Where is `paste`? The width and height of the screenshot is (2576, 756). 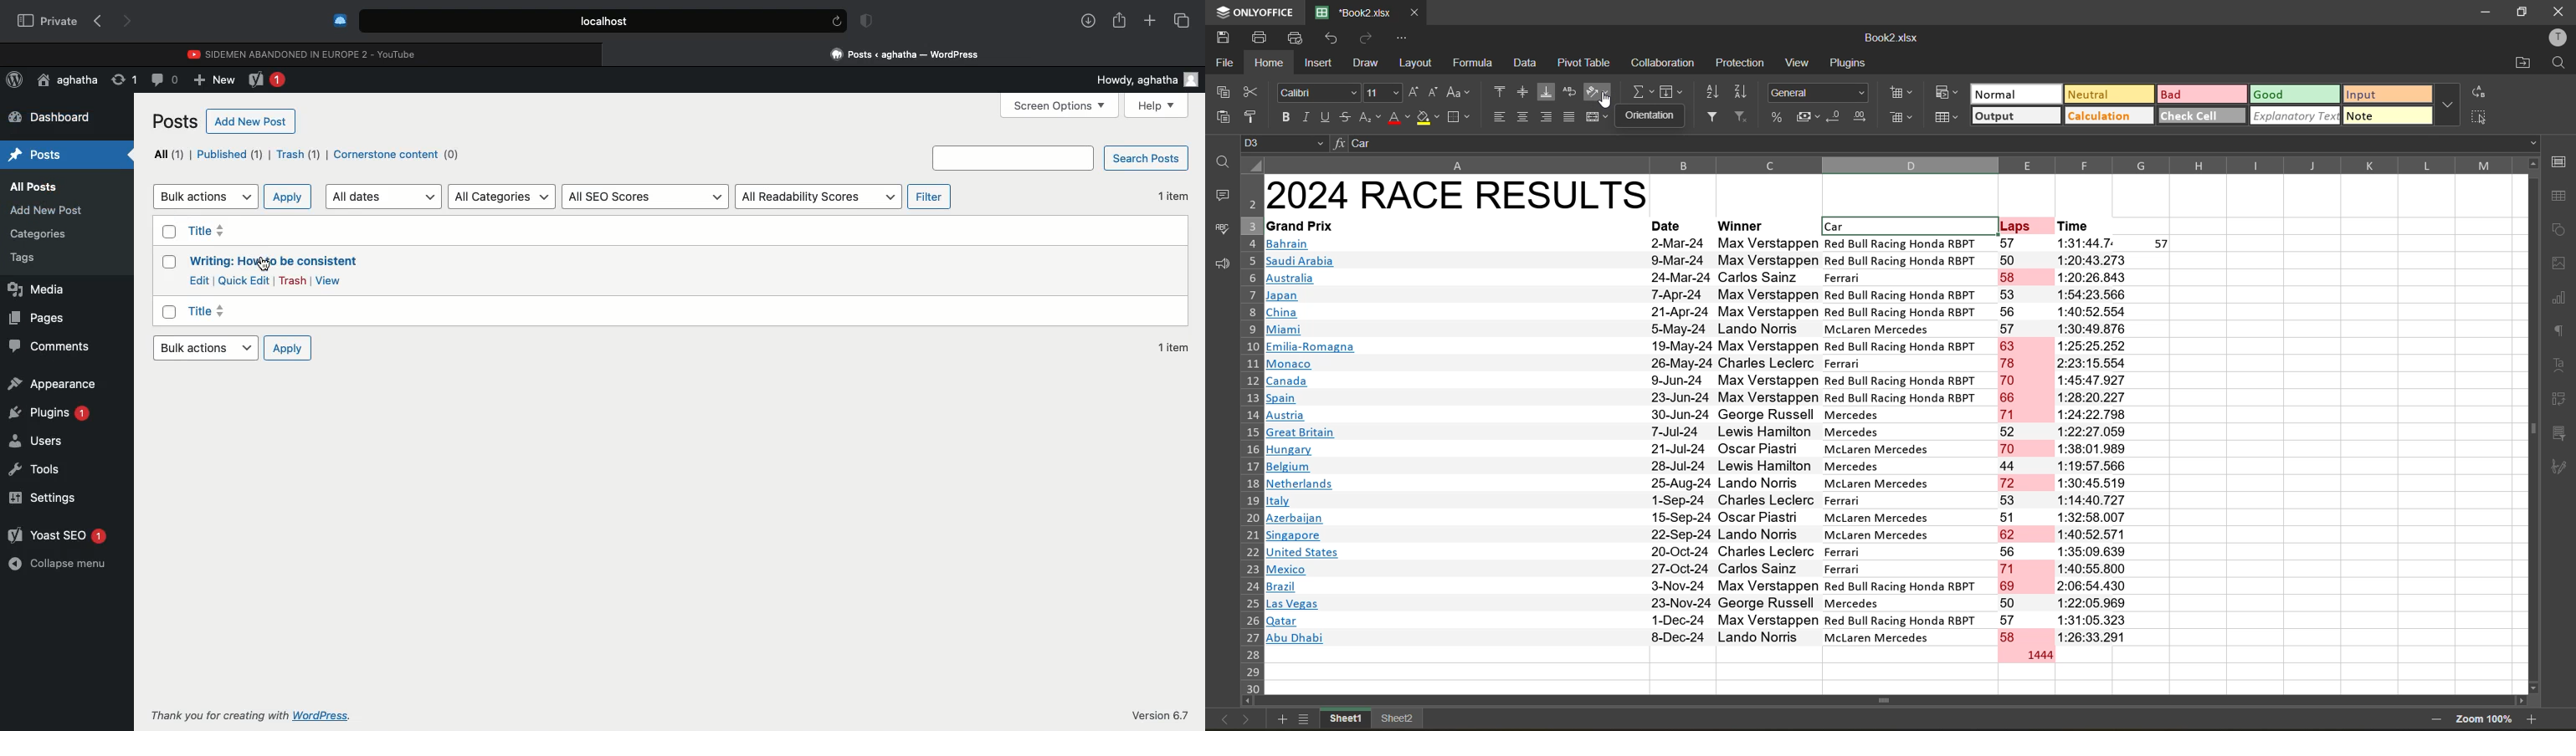 paste is located at coordinates (1222, 114).